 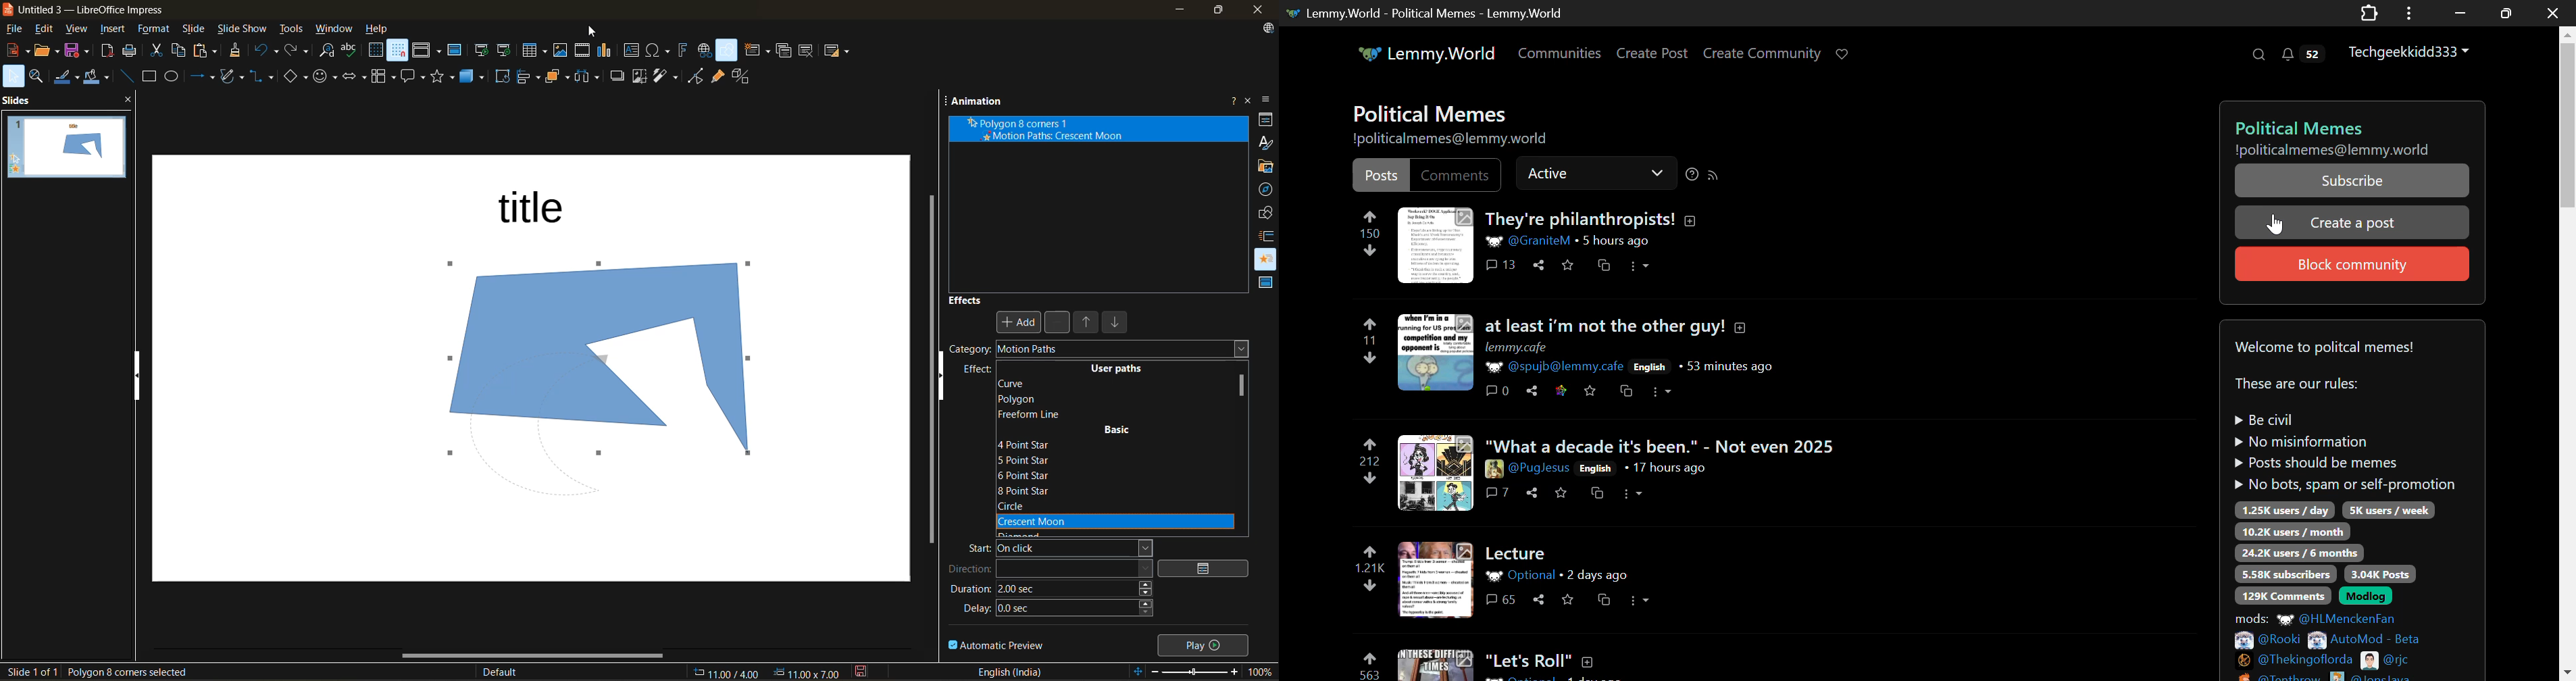 What do you see at coordinates (535, 657) in the screenshot?
I see `horizontal scroll bar` at bounding box center [535, 657].